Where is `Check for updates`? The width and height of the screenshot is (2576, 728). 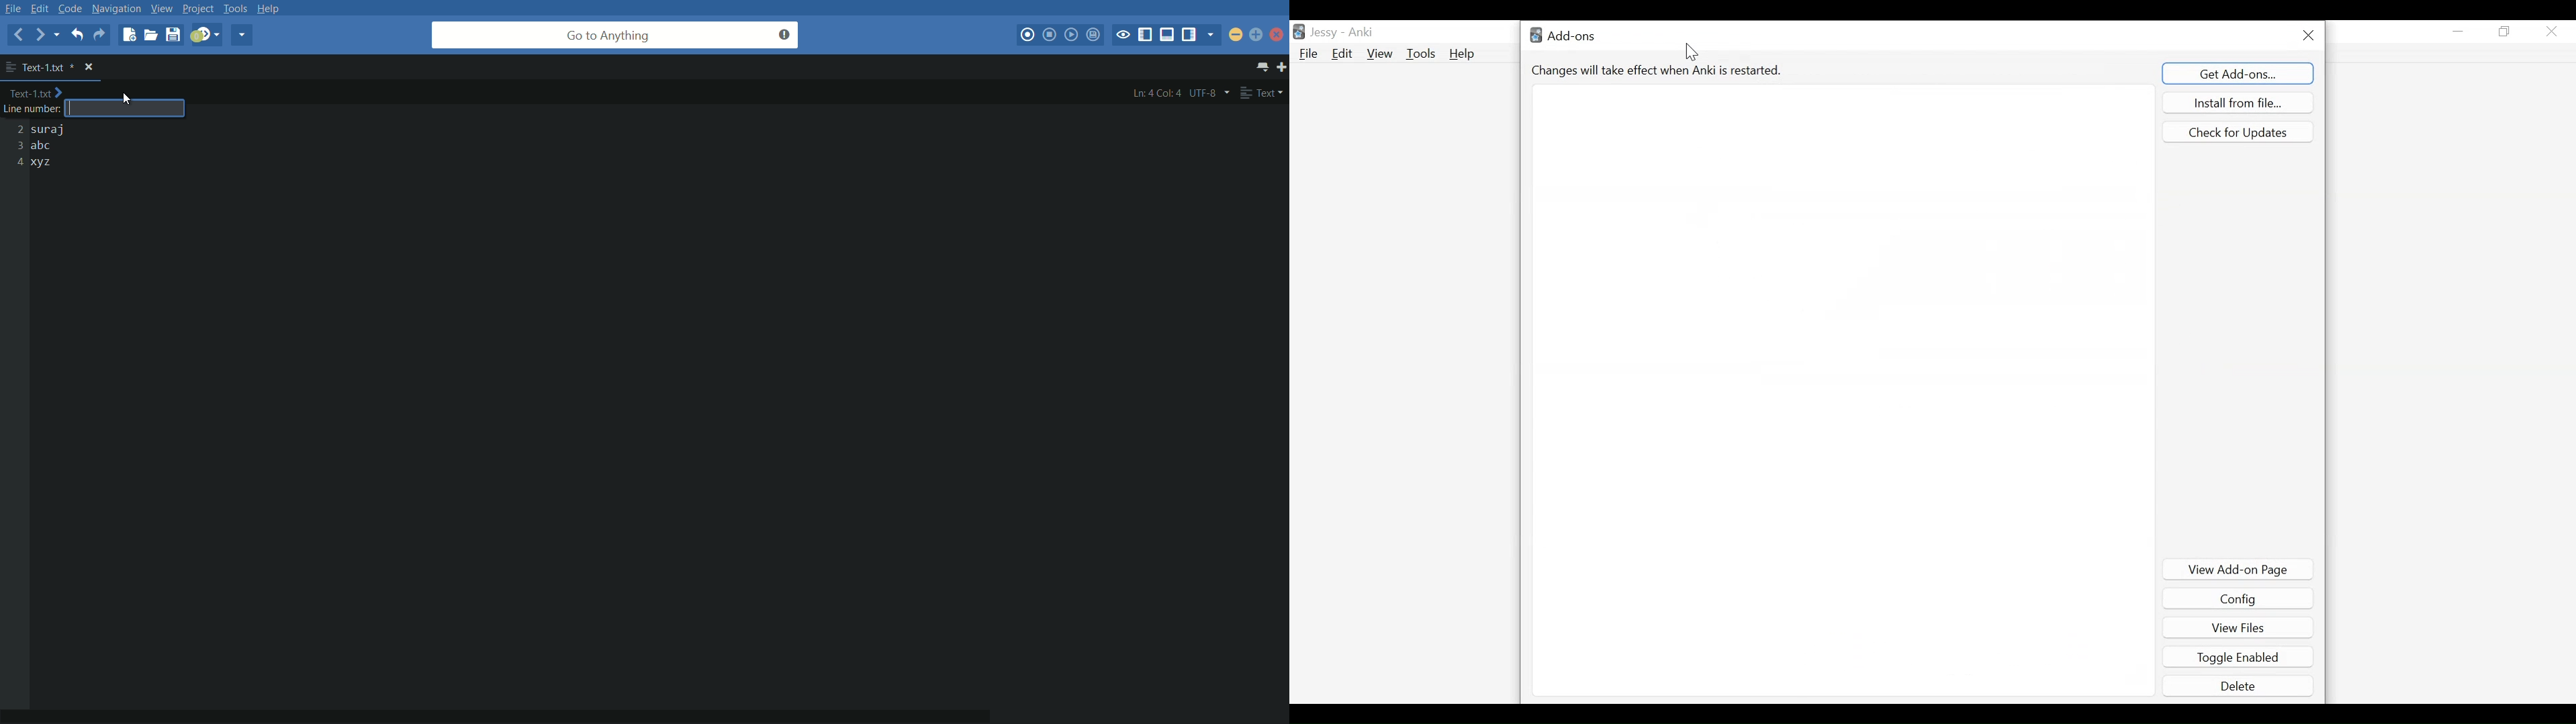
Check for updates is located at coordinates (2237, 132).